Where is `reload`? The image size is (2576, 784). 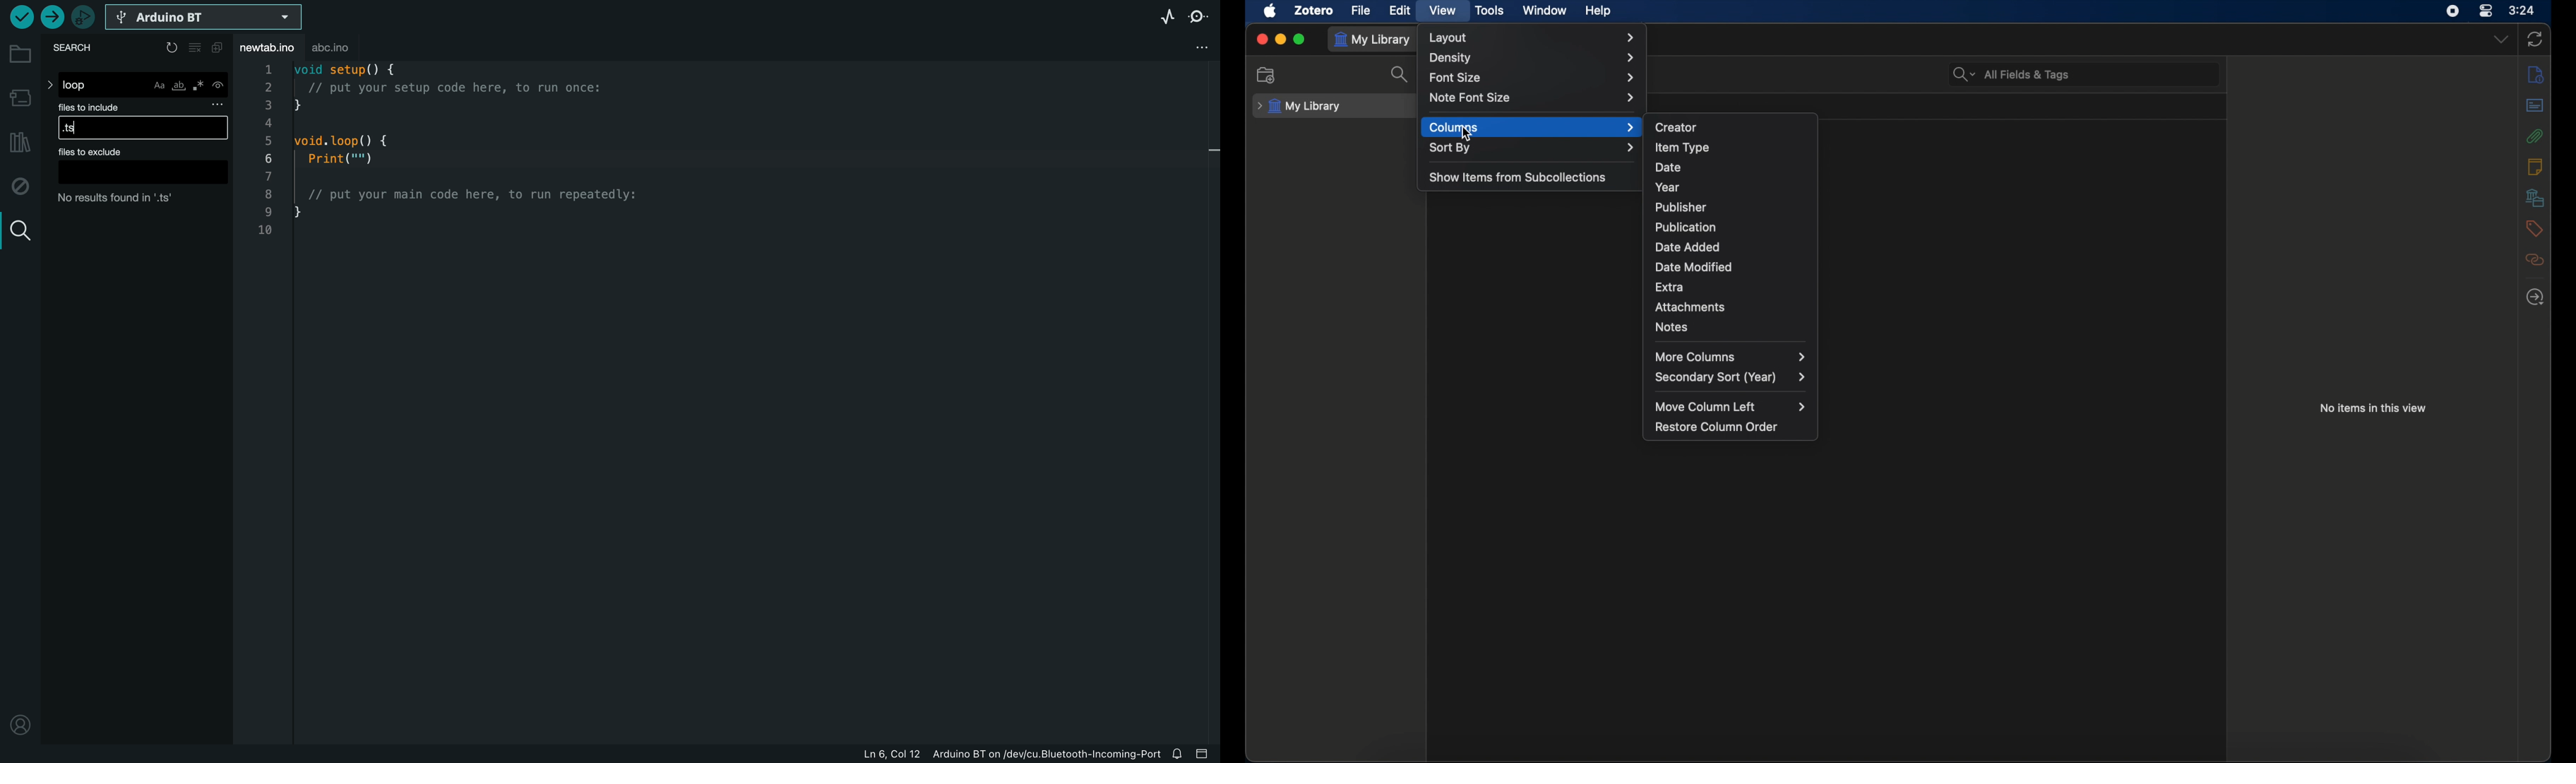
reload is located at coordinates (172, 47).